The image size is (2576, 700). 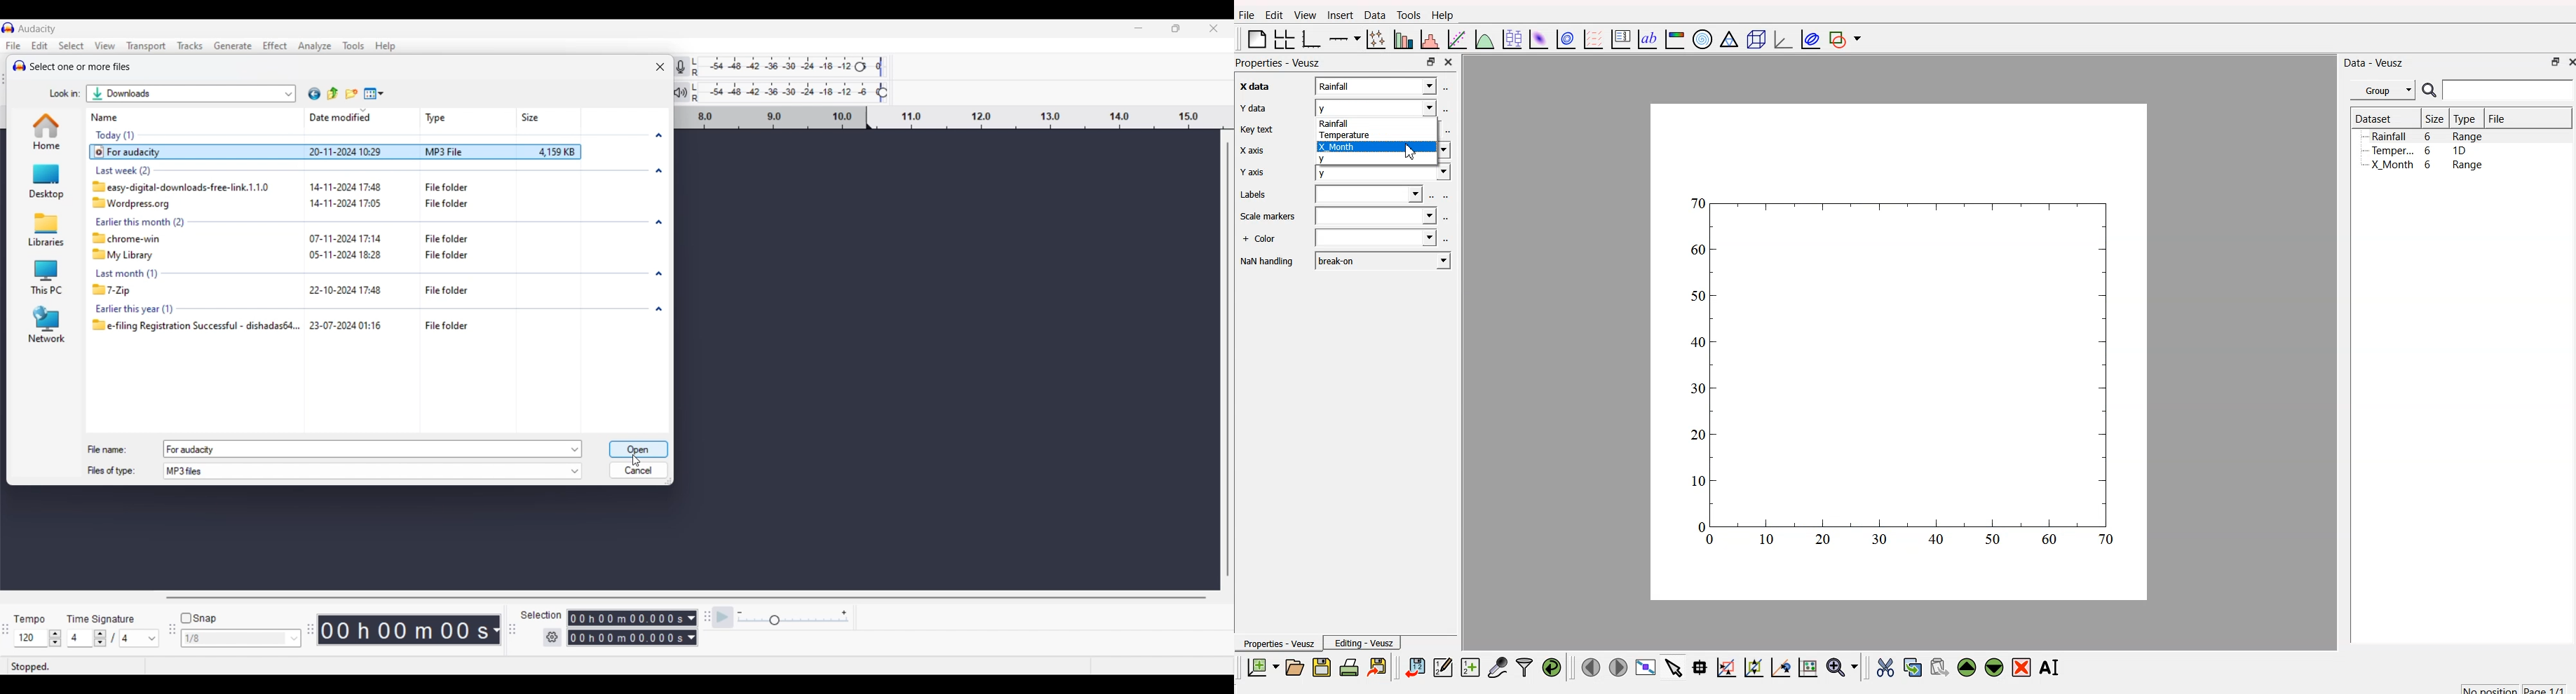 What do you see at coordinates (17, 64) in the screenshot?
I see `Audacity logo` at bounding box center [17, 64].